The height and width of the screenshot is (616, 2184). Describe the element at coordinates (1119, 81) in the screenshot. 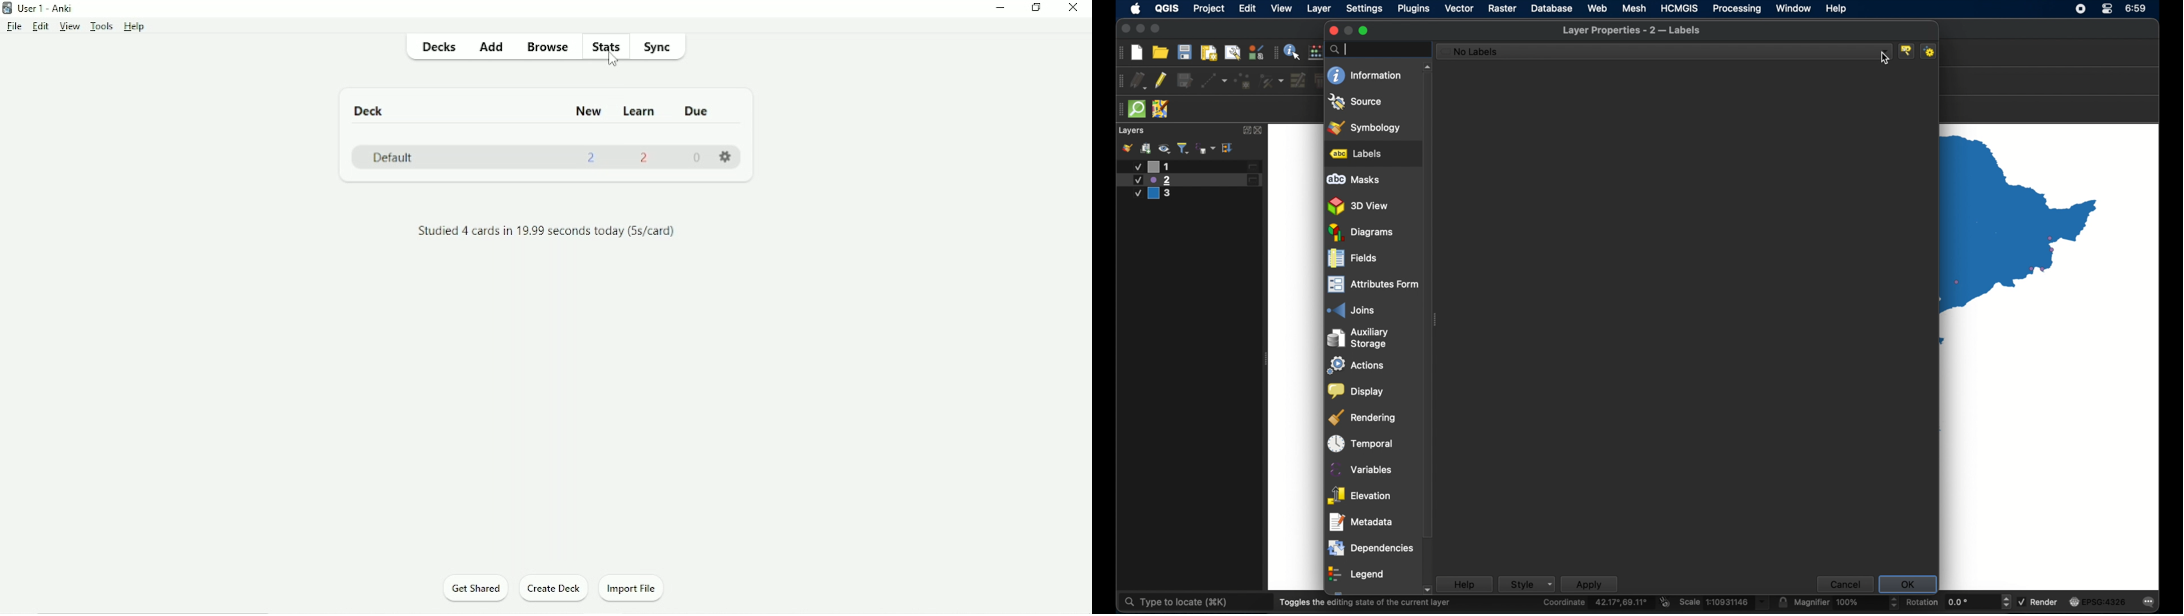

I see `drag handle` at that location.